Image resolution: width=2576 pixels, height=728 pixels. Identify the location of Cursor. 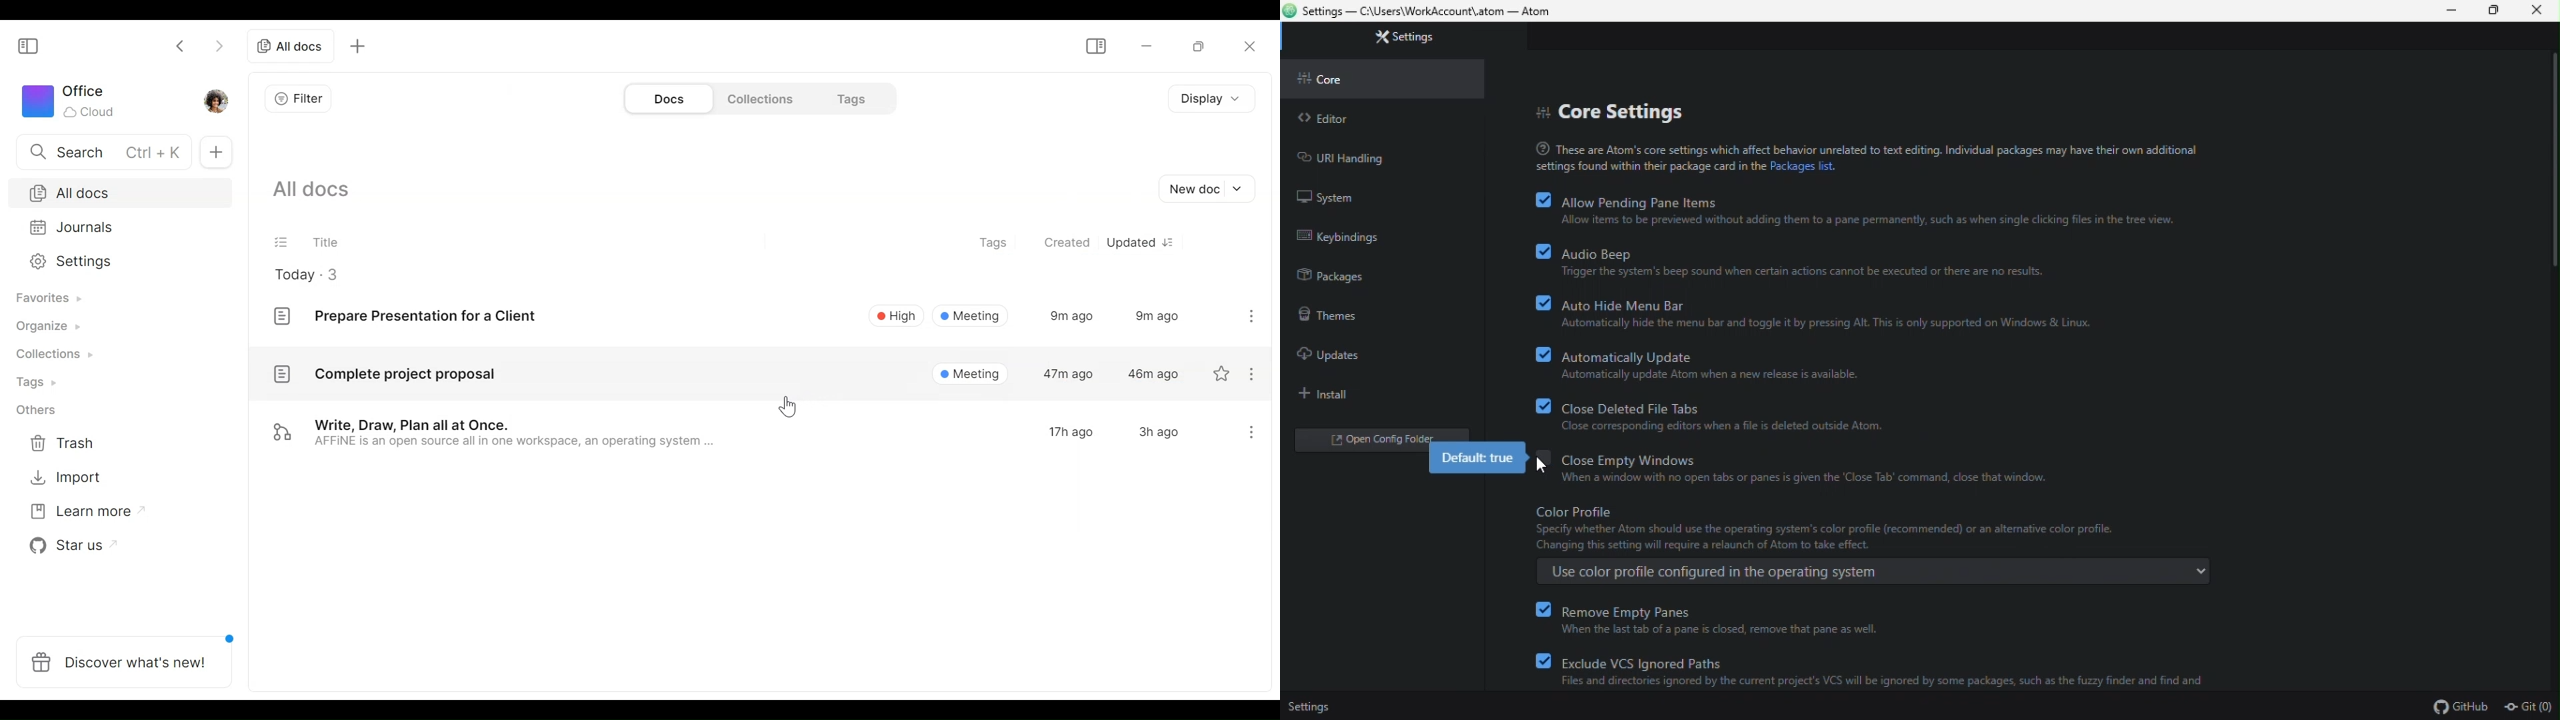
(789, 405).